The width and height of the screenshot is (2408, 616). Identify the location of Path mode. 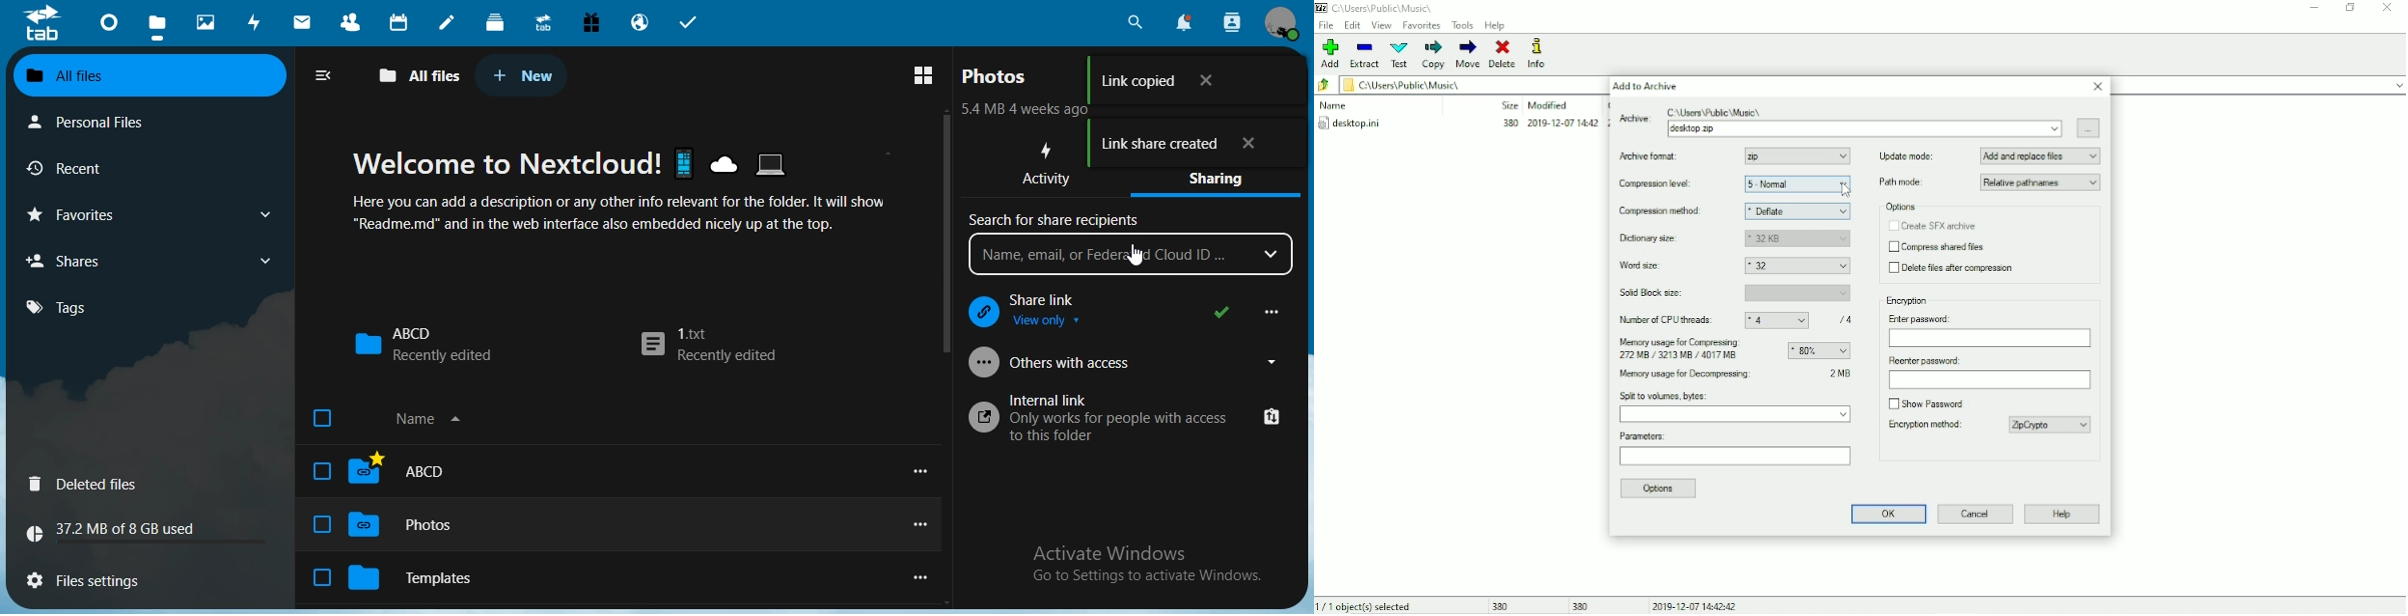
(1989, 183).